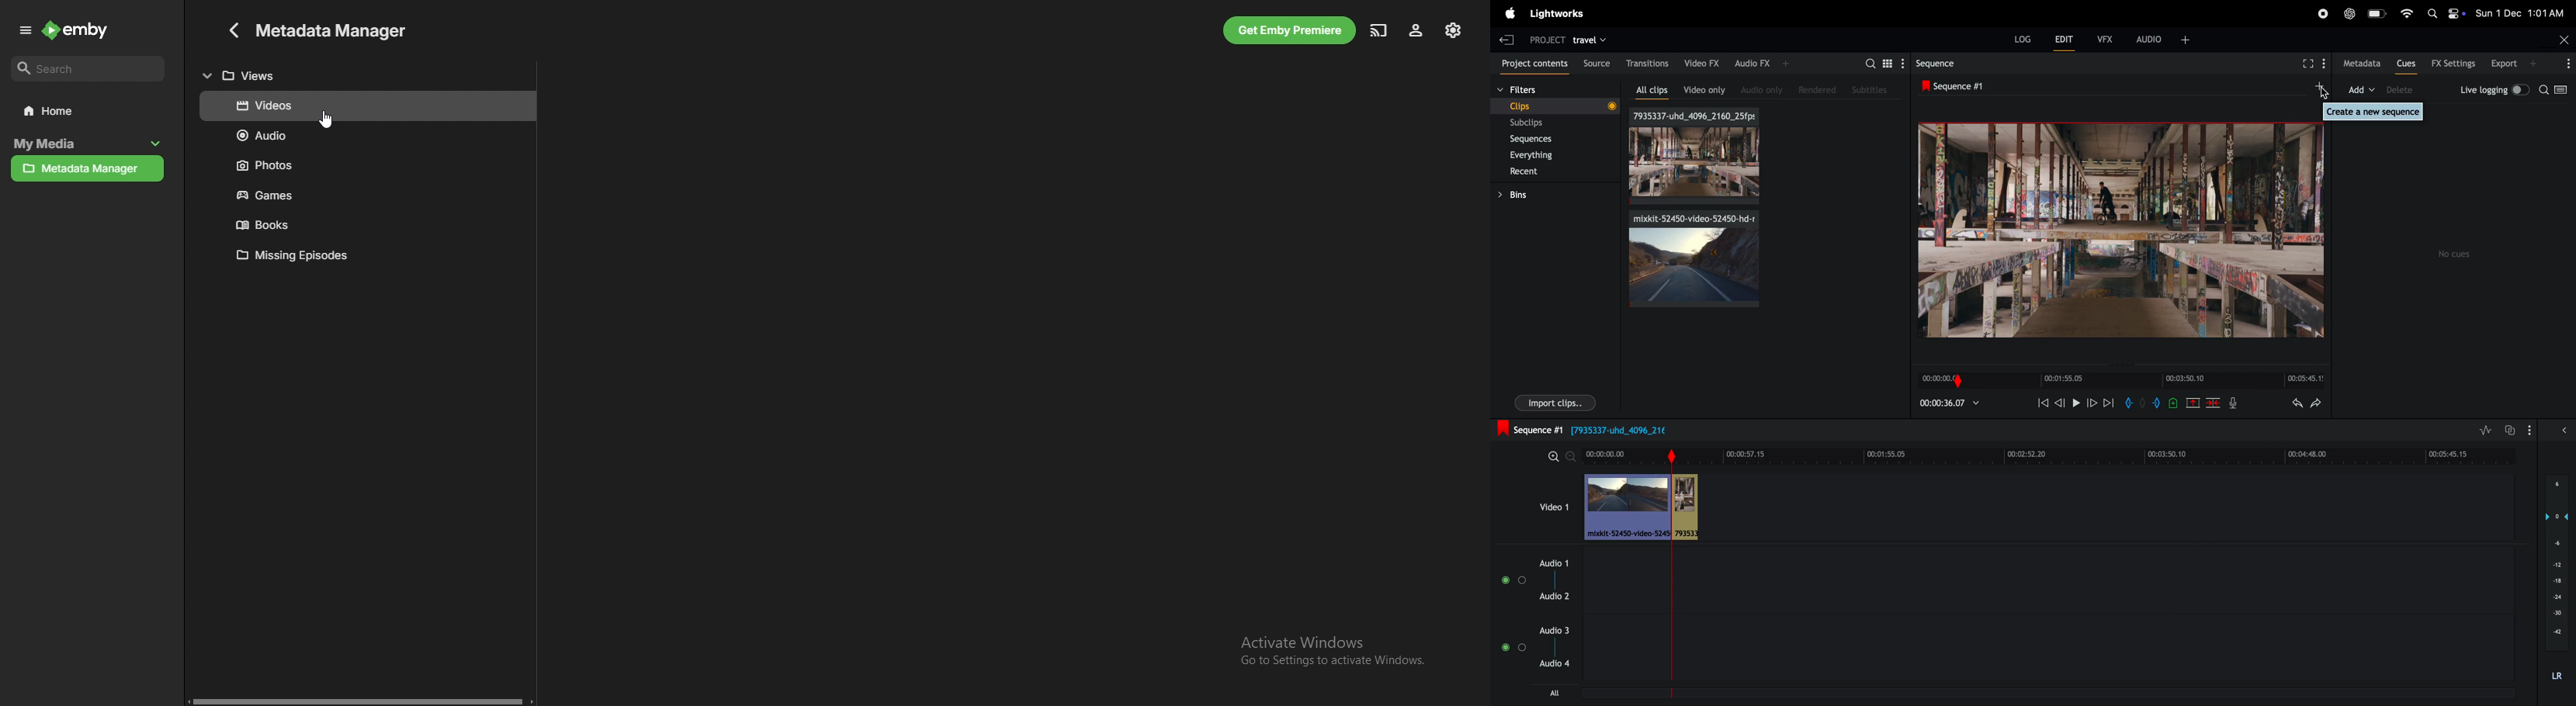 The height and width of the screenshot is (728, 2576). Describe the element at coordinates (1642, 507) in the screenshot. I see `video clips` at that location.